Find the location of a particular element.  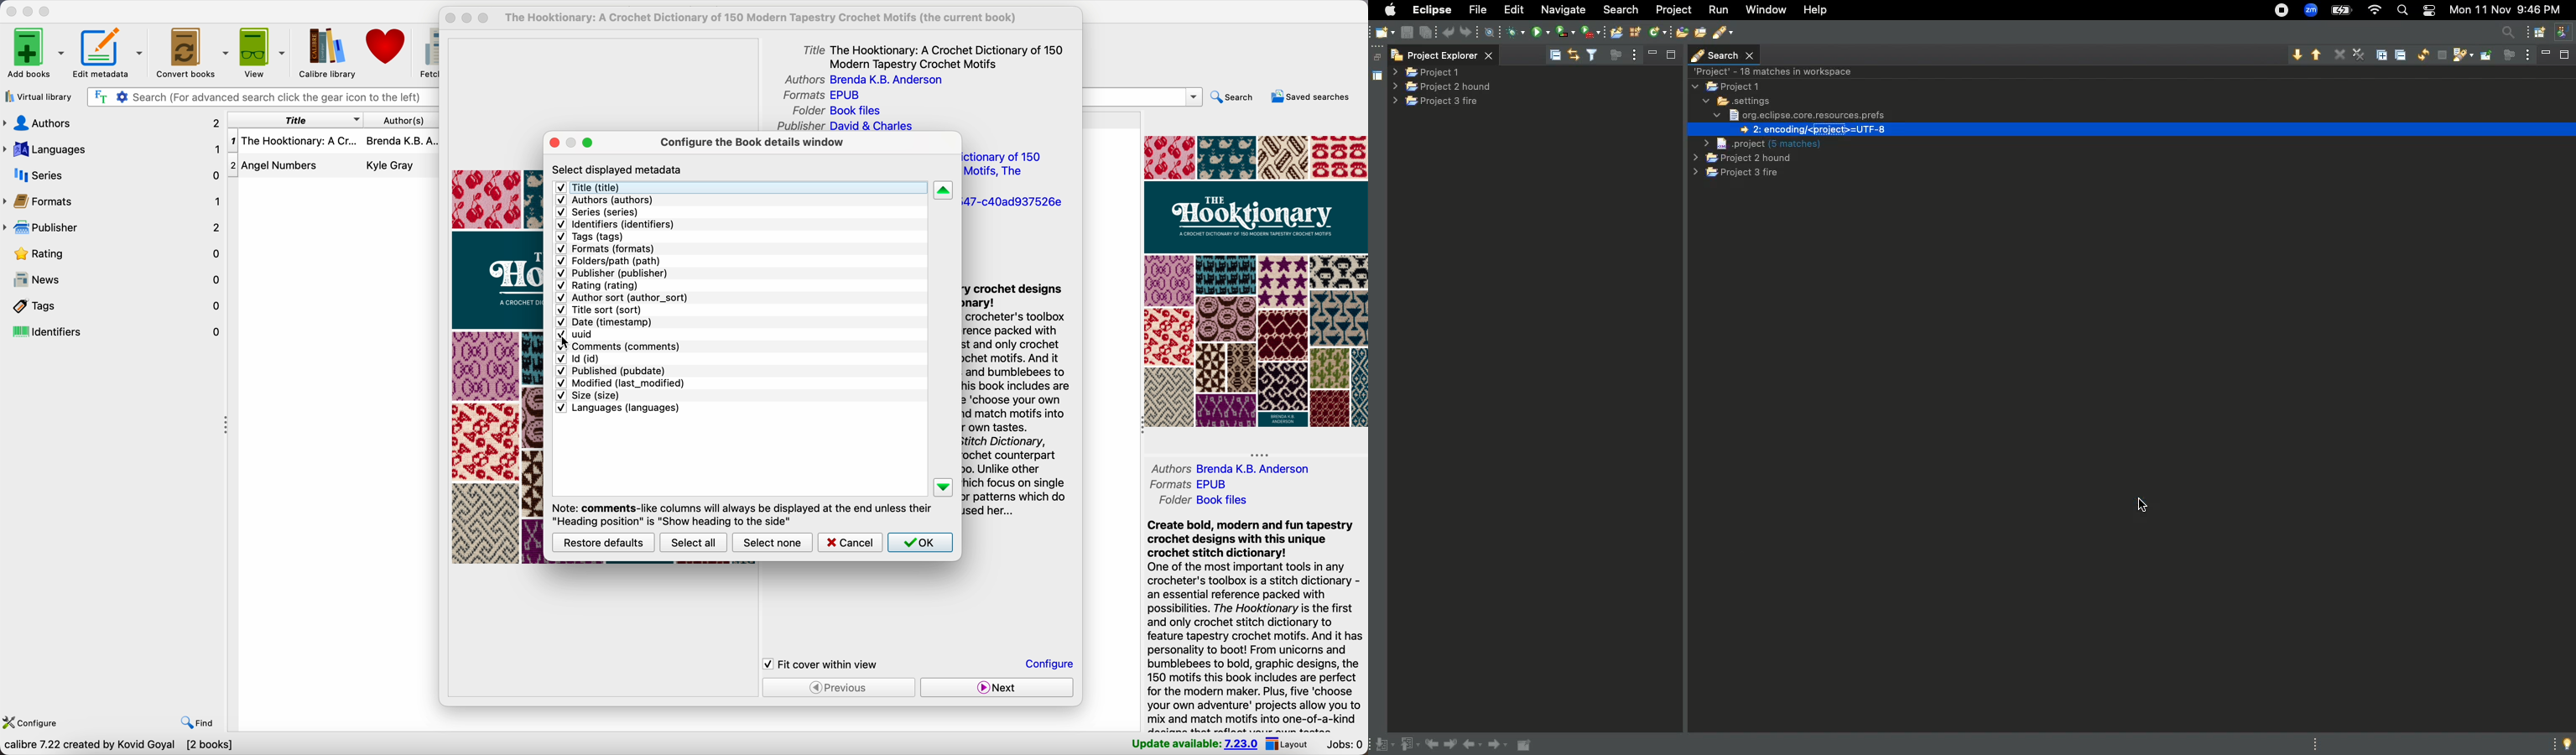

next is located at coordinates (996, 688).